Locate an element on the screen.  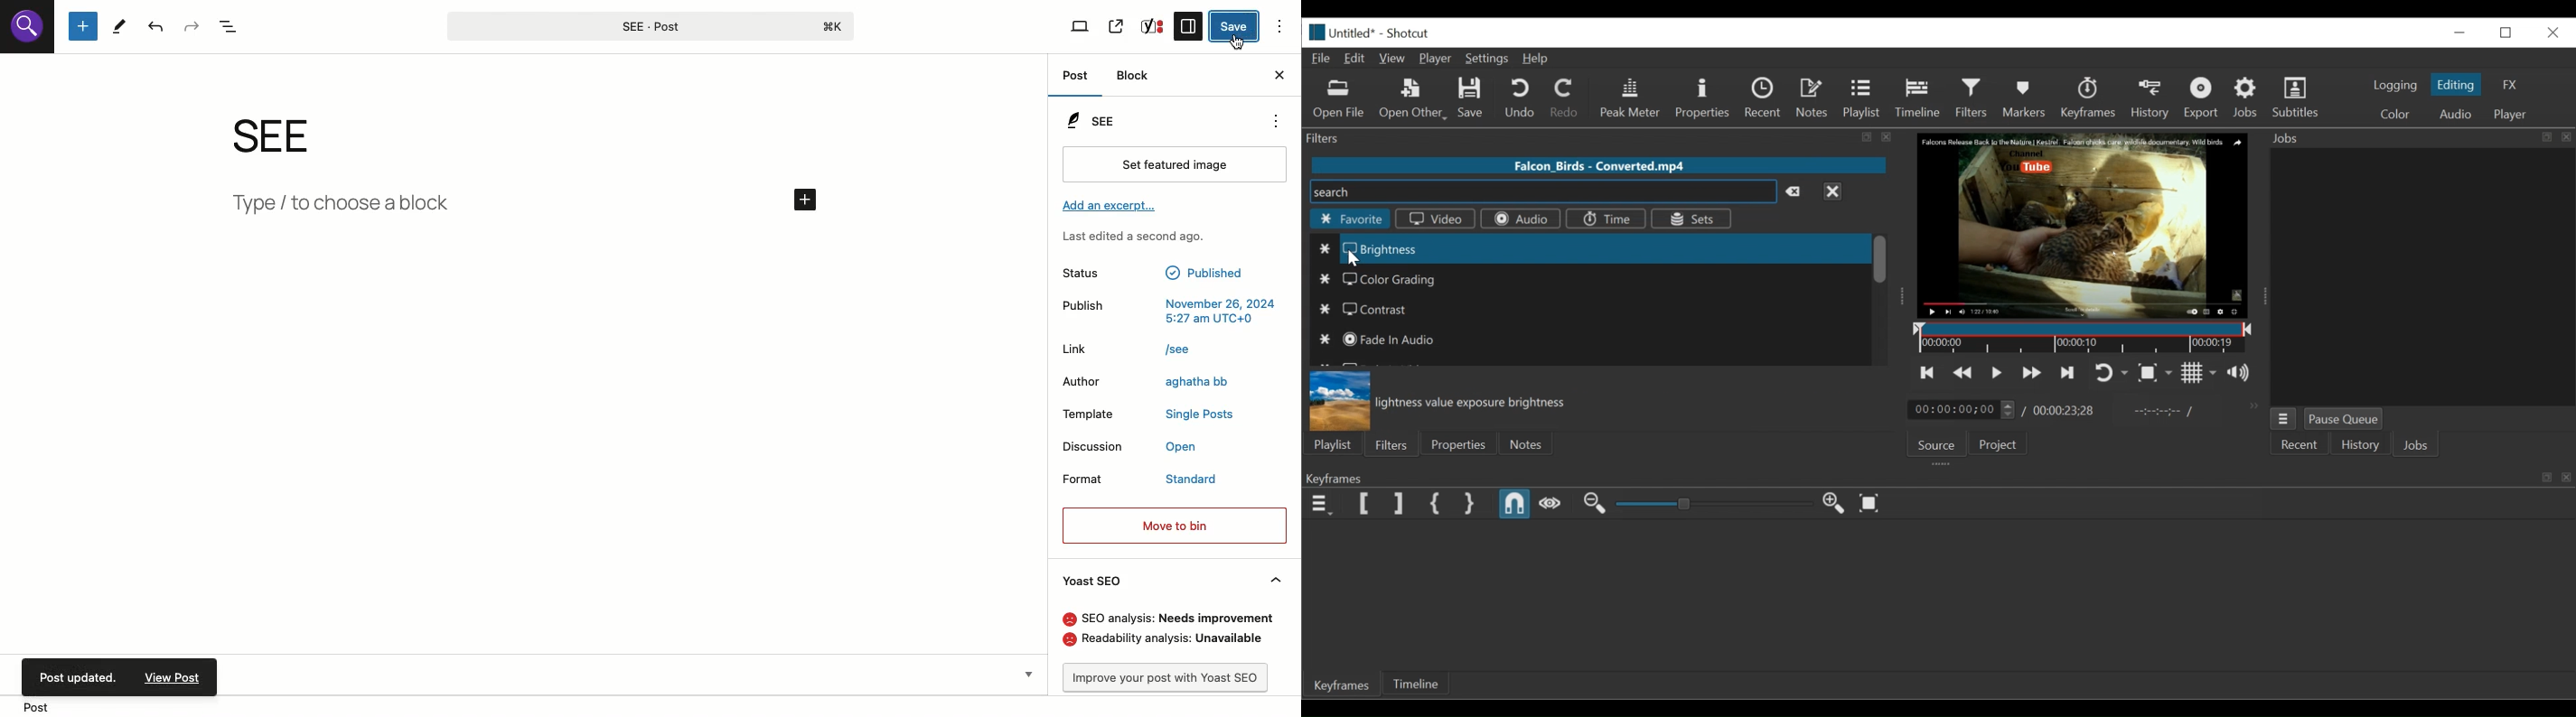
SEE is located at coordinates (1096, 119).